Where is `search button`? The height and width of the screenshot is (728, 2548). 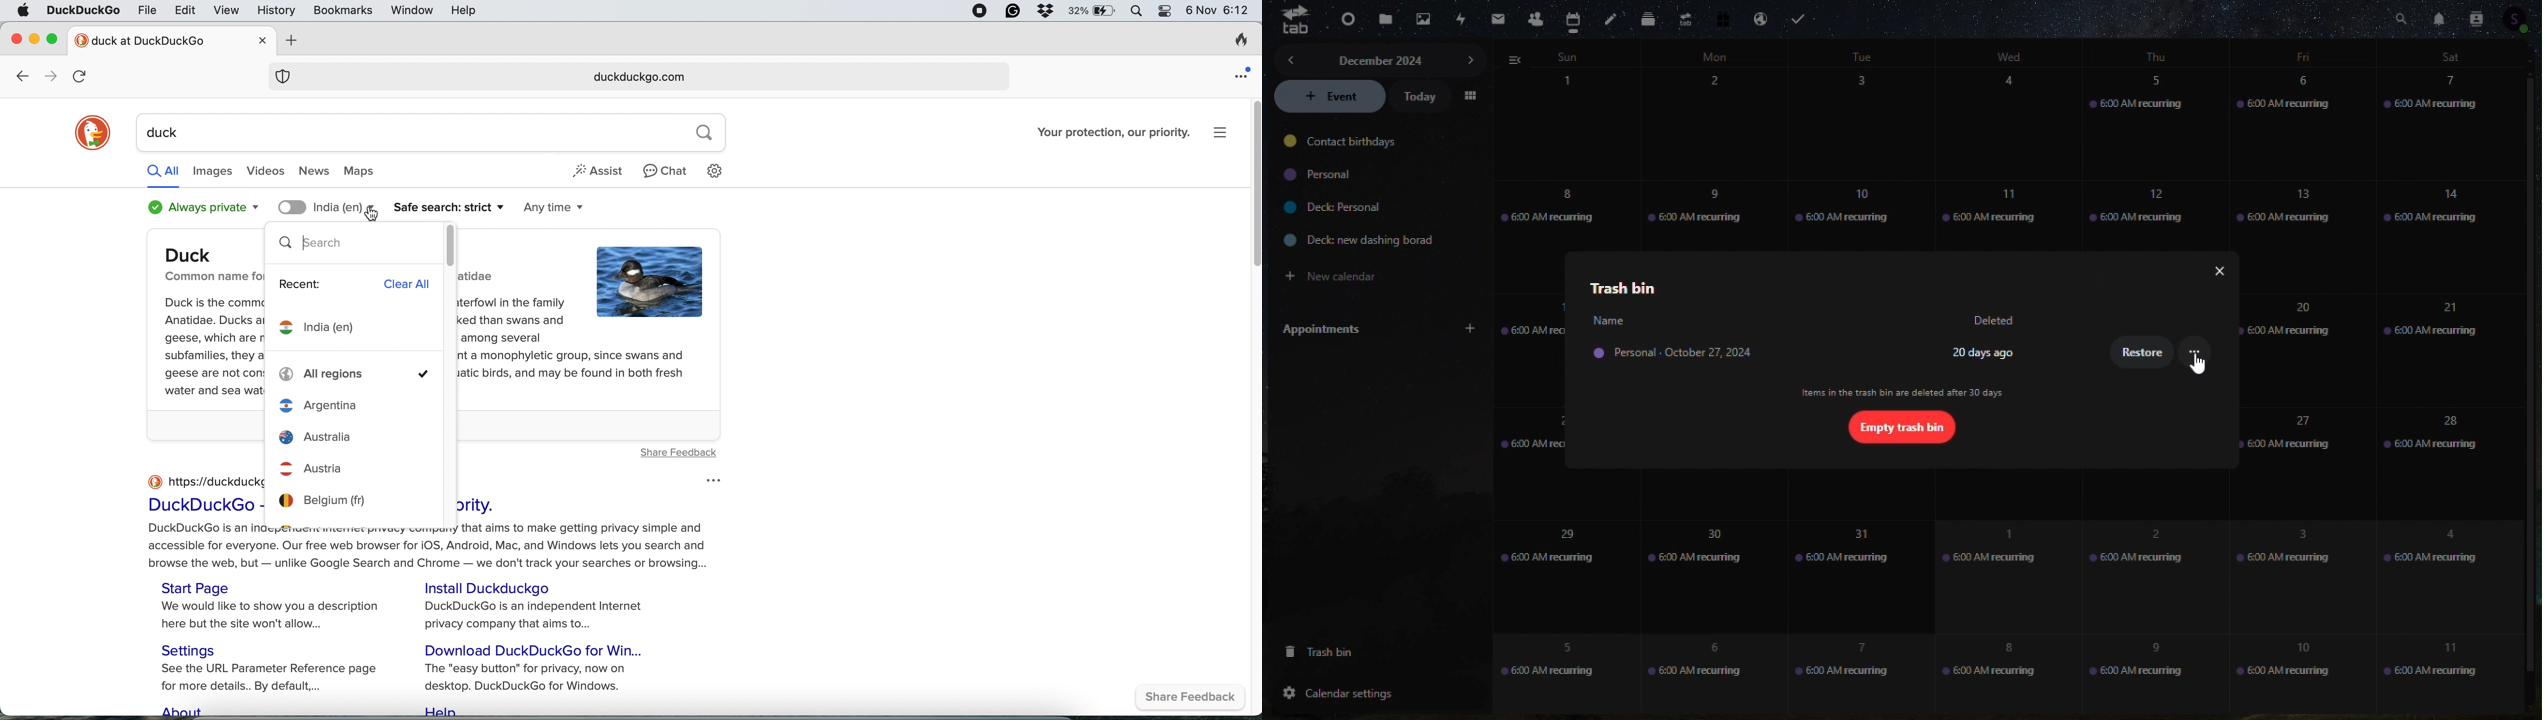
search button is located at coordinates (705, 133).